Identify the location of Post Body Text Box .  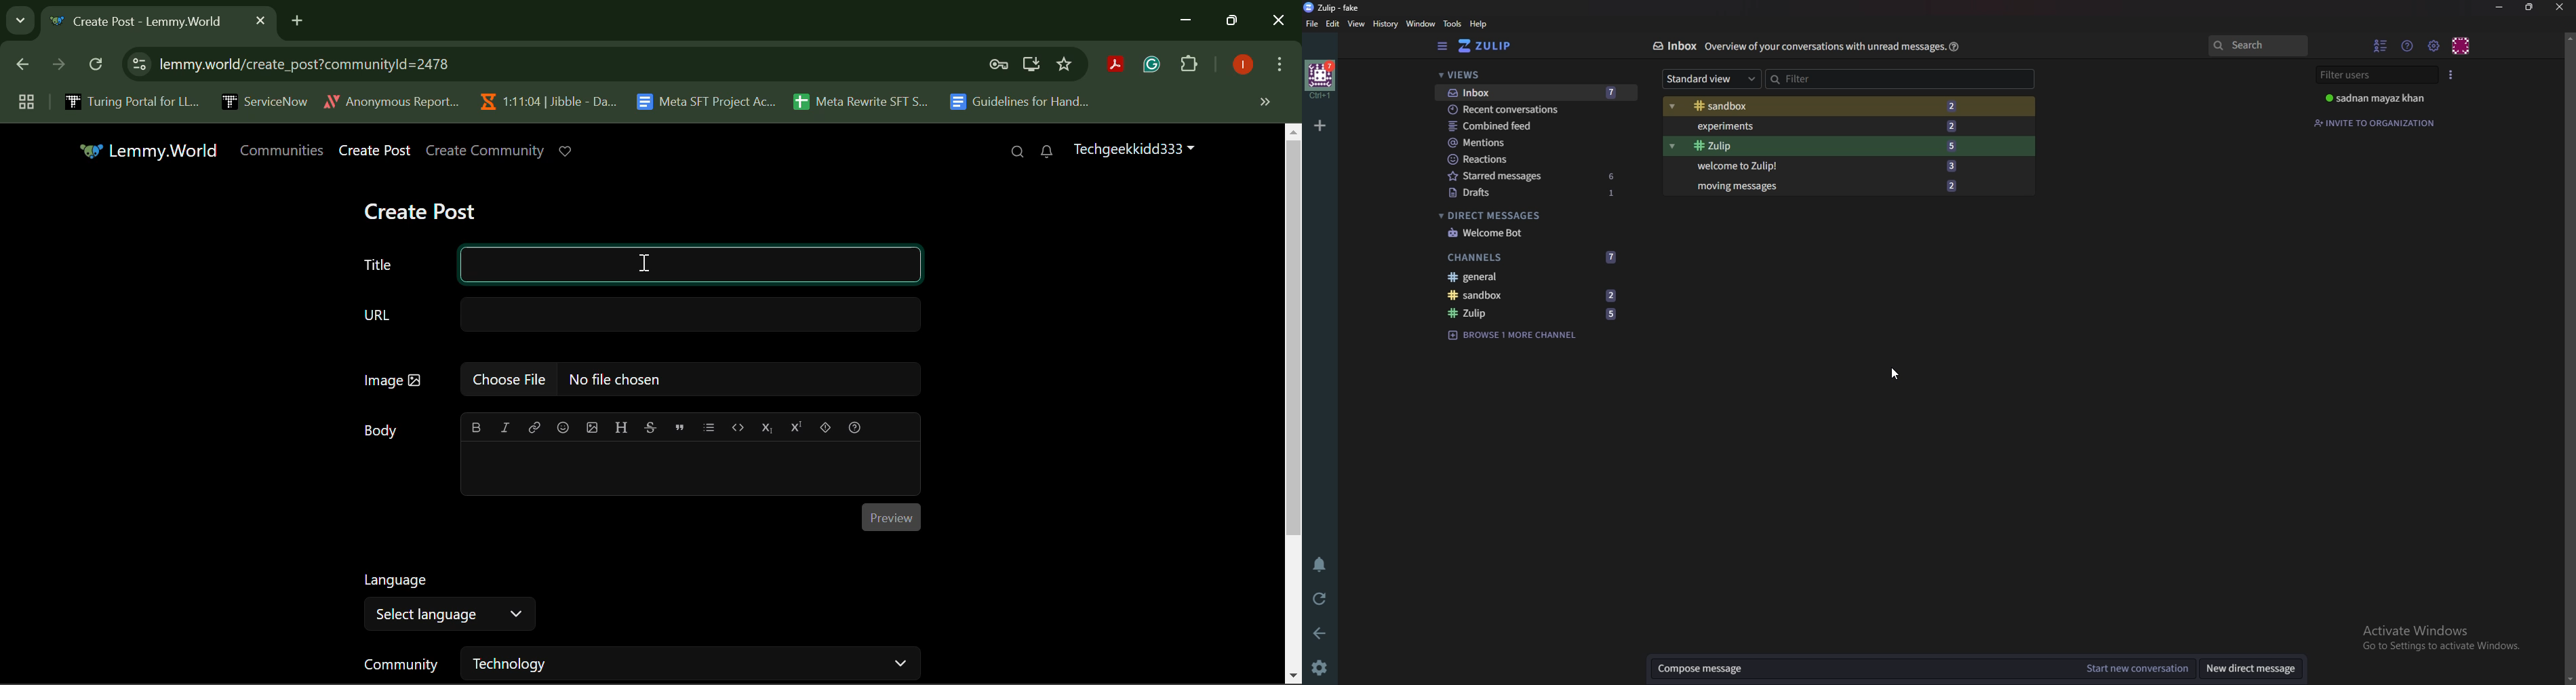
(688, 470).